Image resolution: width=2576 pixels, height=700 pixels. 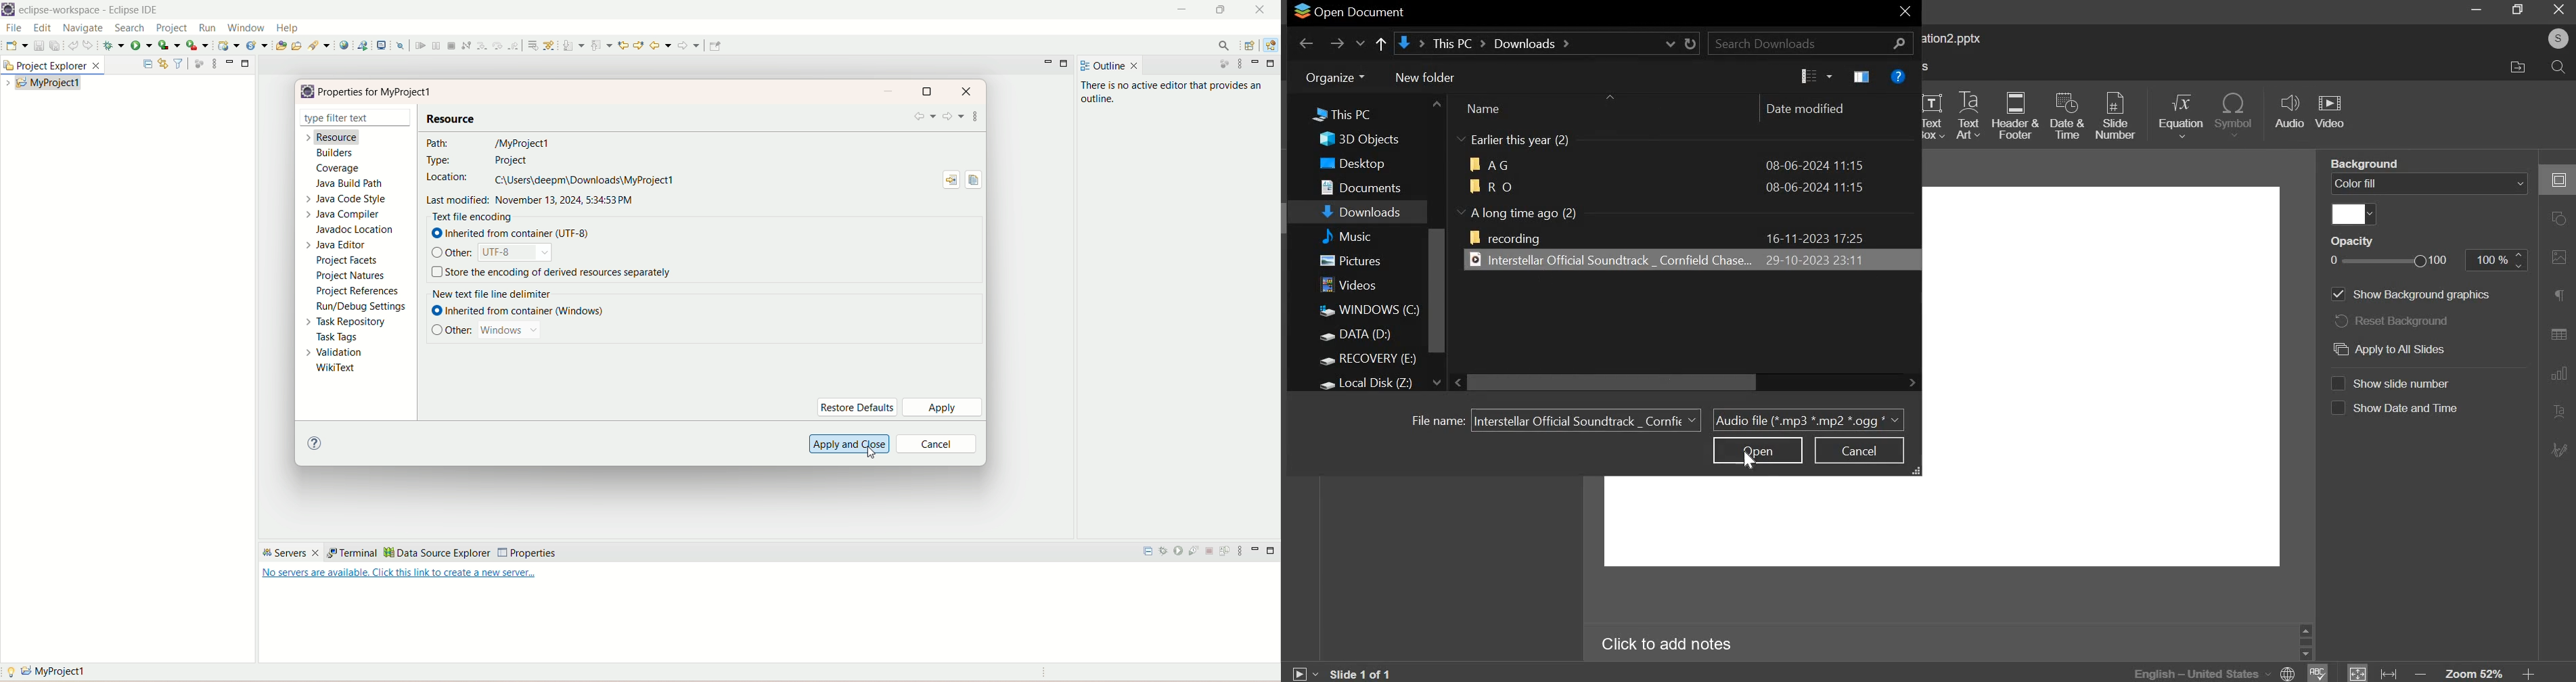 What do you see at coordinates (339, 368) in the screenshot?
I see `wikitext` at bounding box center [339, 368].